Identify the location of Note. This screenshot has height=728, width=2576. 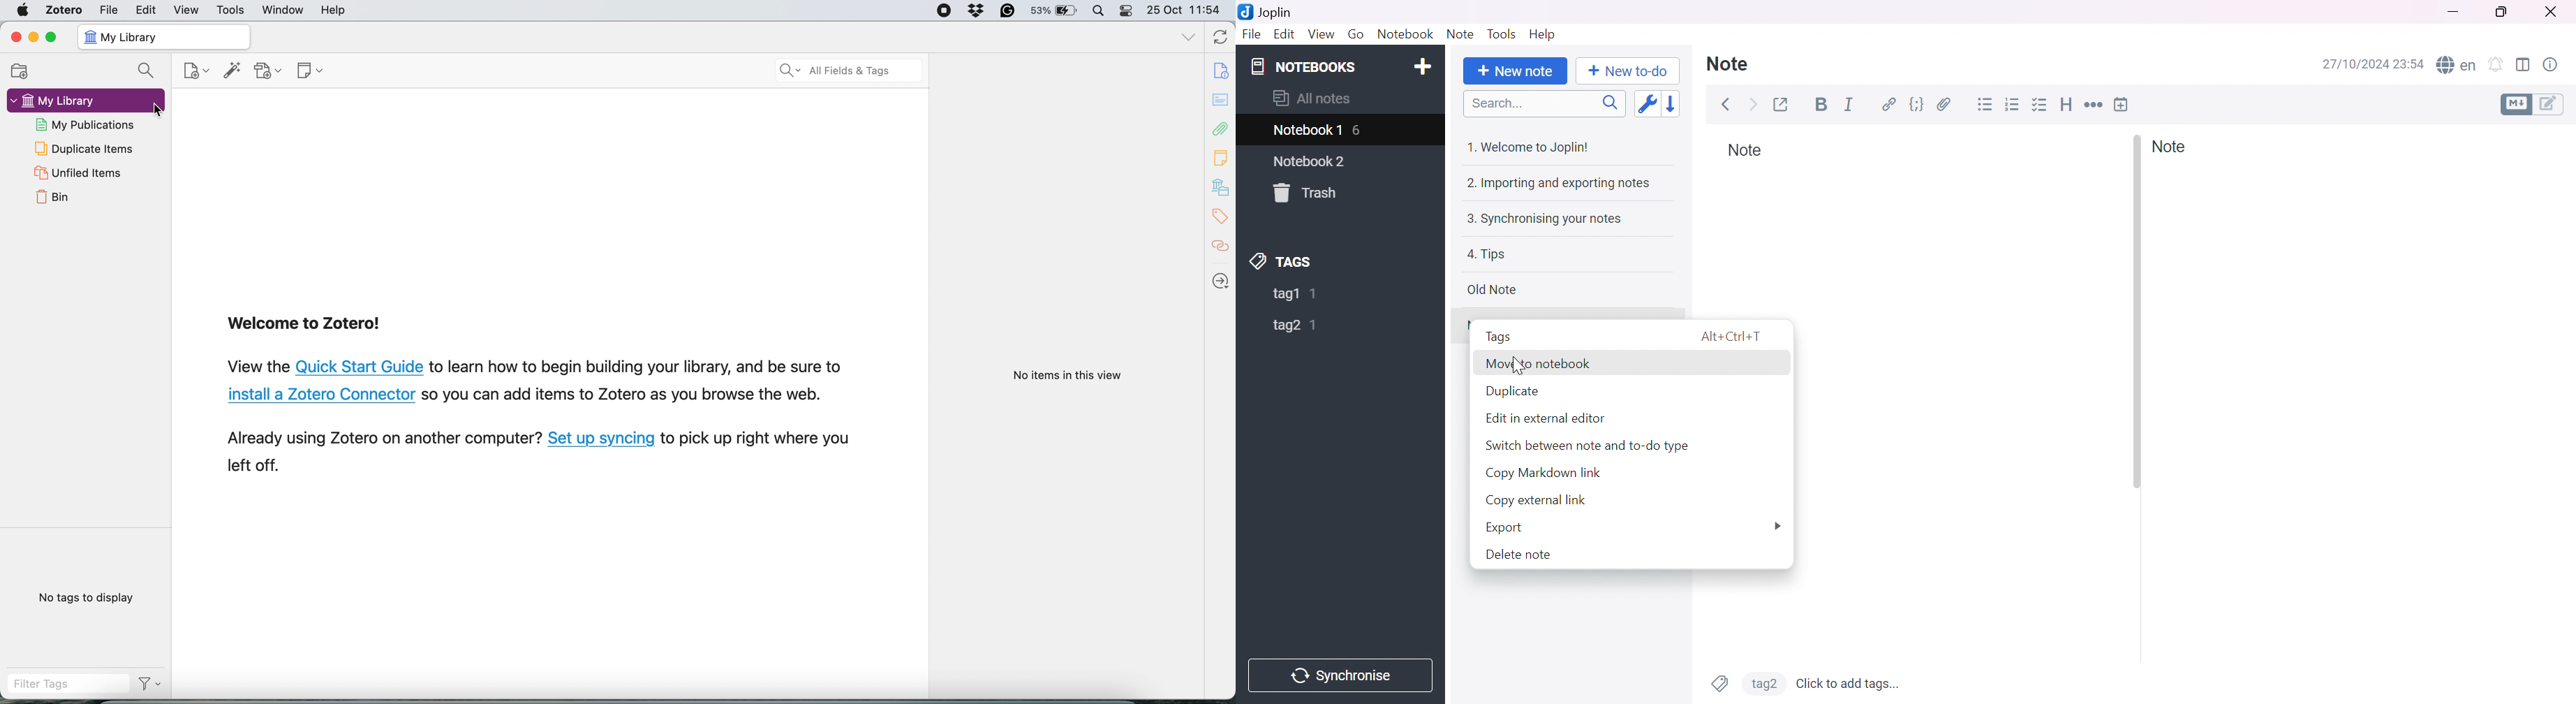
(2169, 147).